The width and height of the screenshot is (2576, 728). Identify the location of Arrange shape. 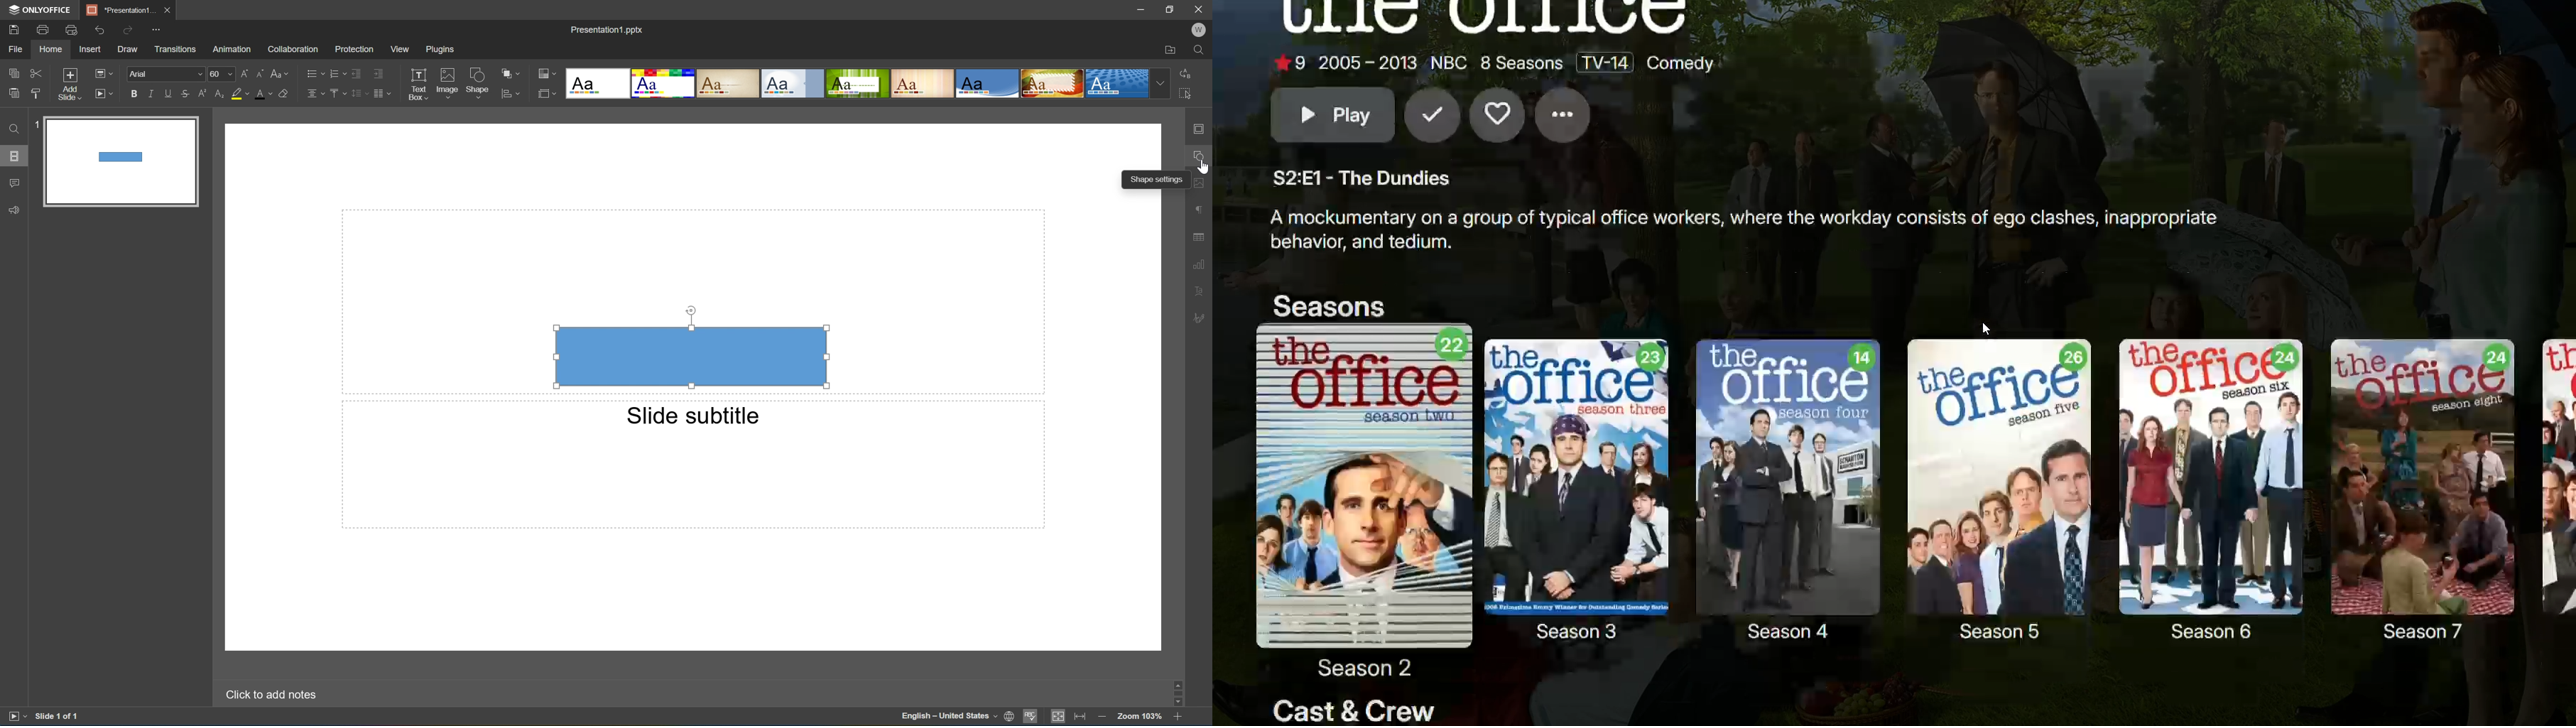
(510, 74).